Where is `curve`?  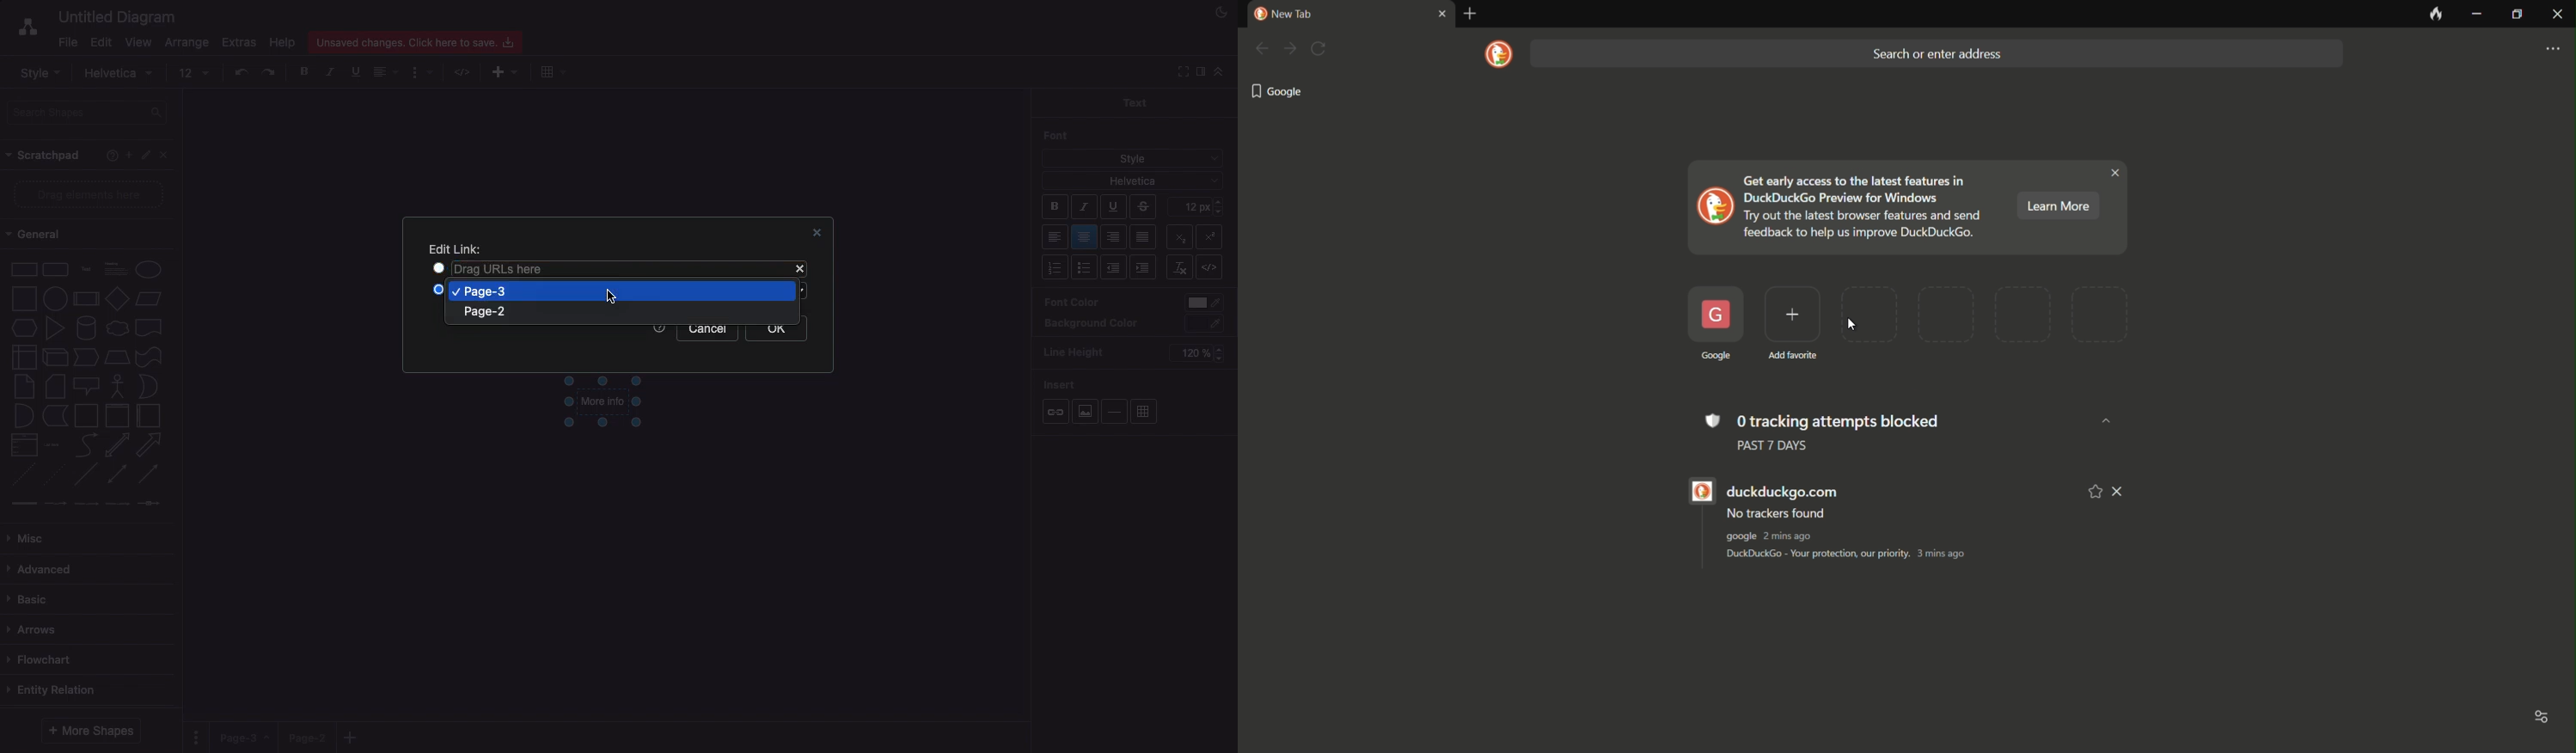
curve is located at coordinates (87, 444).